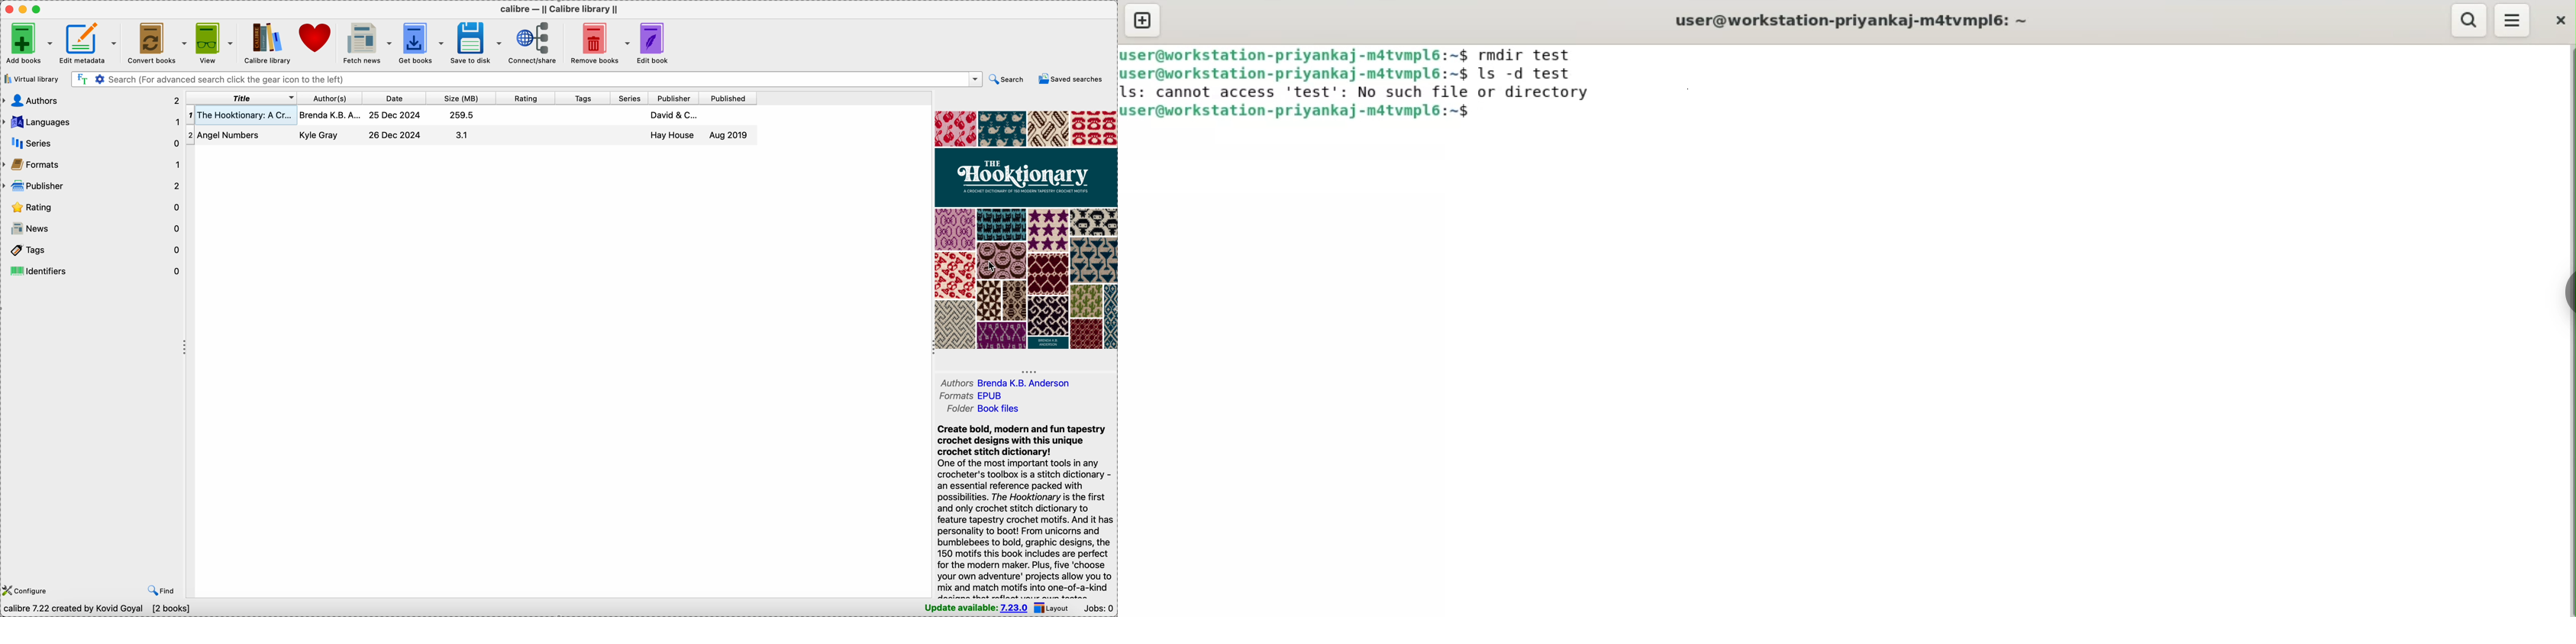 This screenshot has width=2576, height=644. Describe the element at coordinates (729, 99) in the screenshot. I see `published` at that location.